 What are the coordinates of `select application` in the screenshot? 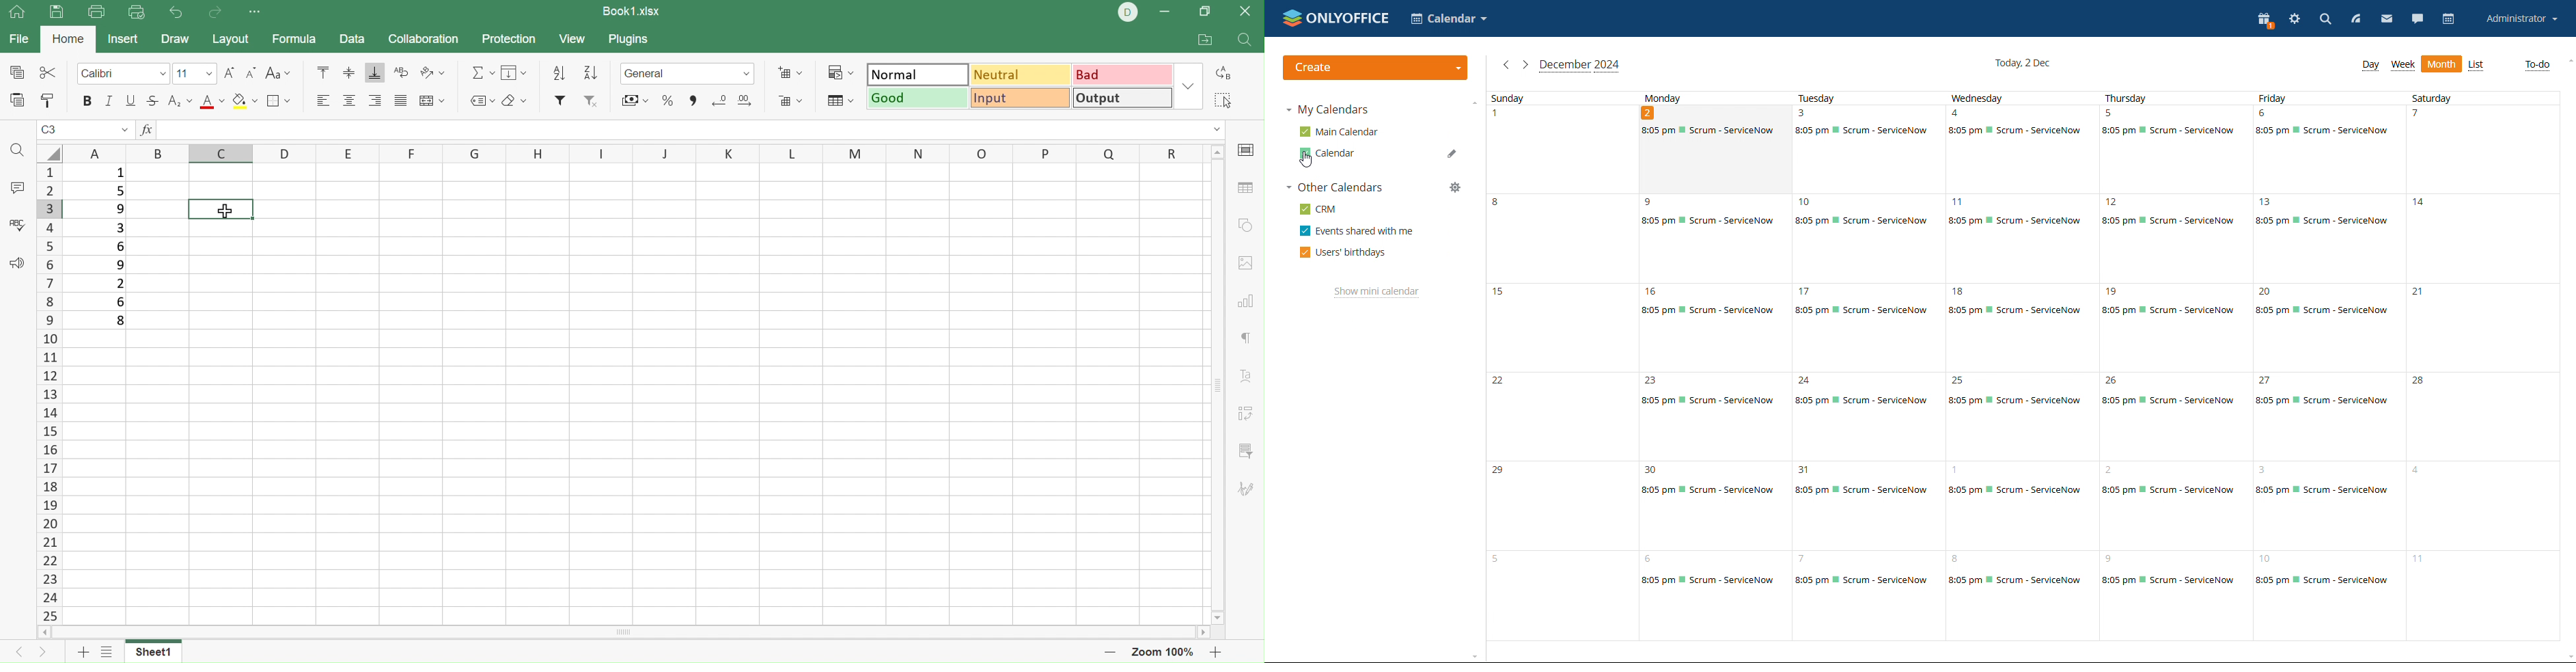 It's located at (1450, 19).